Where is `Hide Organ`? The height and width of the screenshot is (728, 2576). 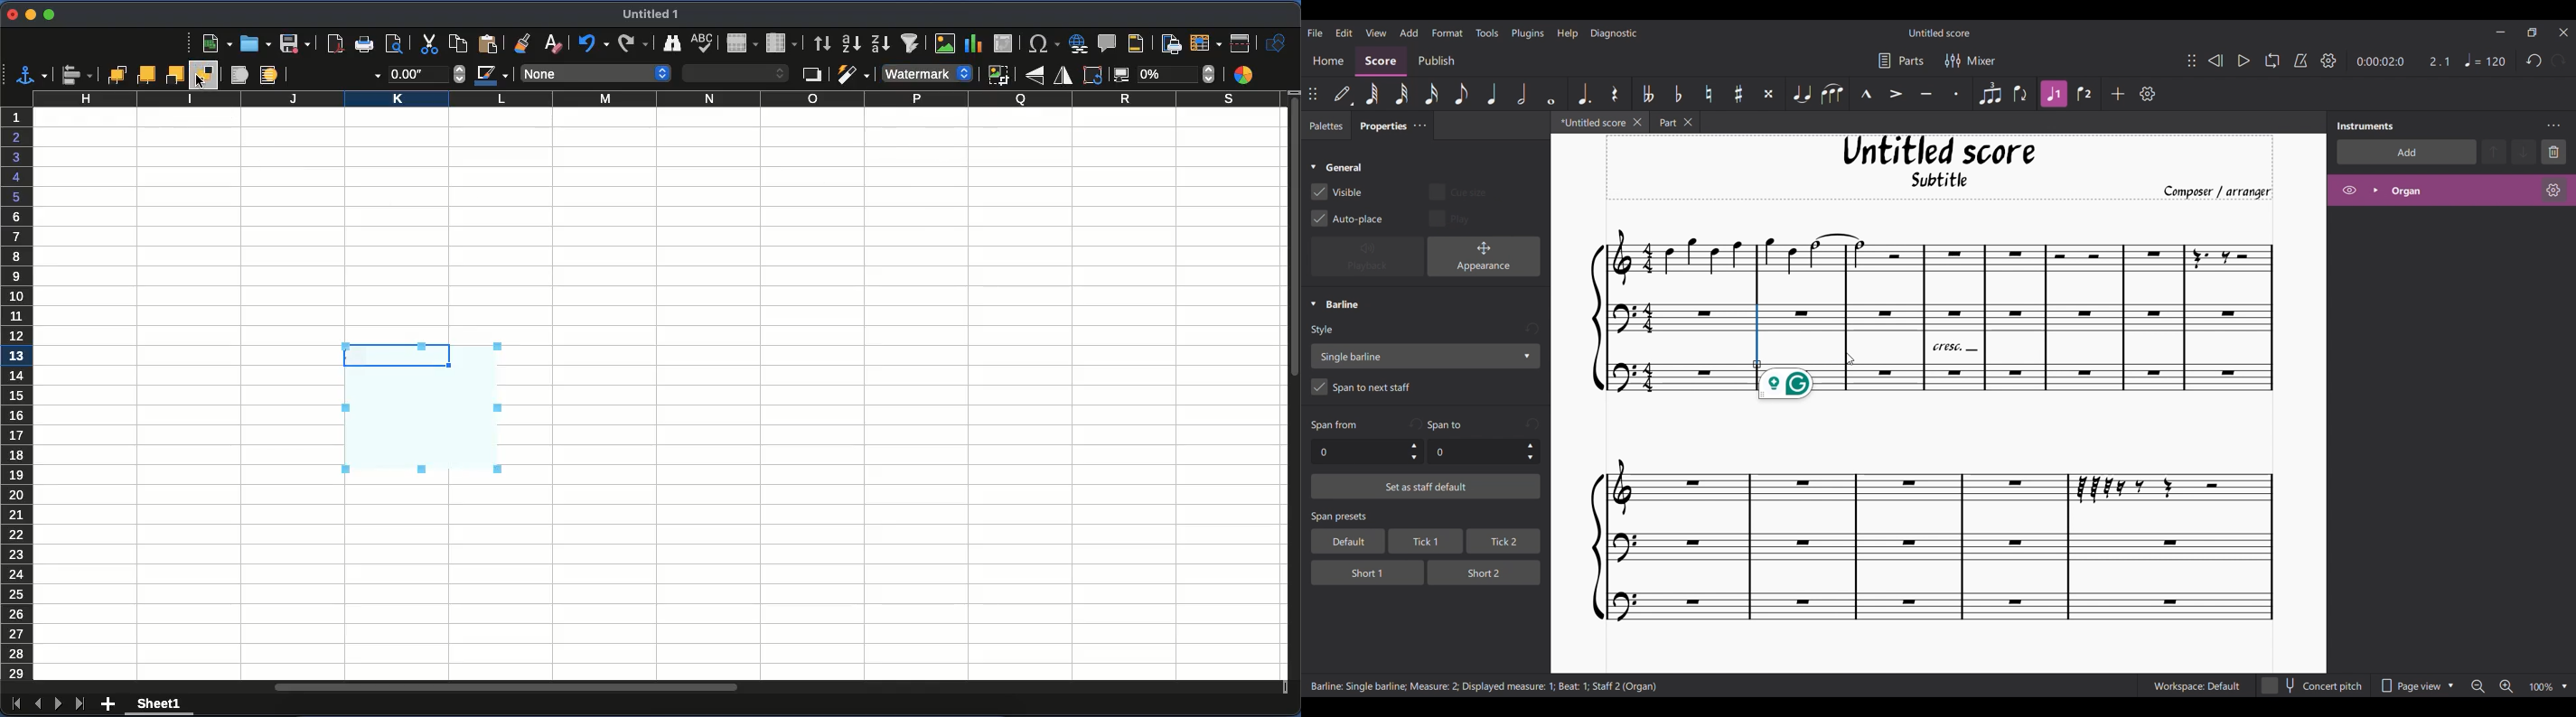 Hide Organ is located at coordinates (2350, 190).